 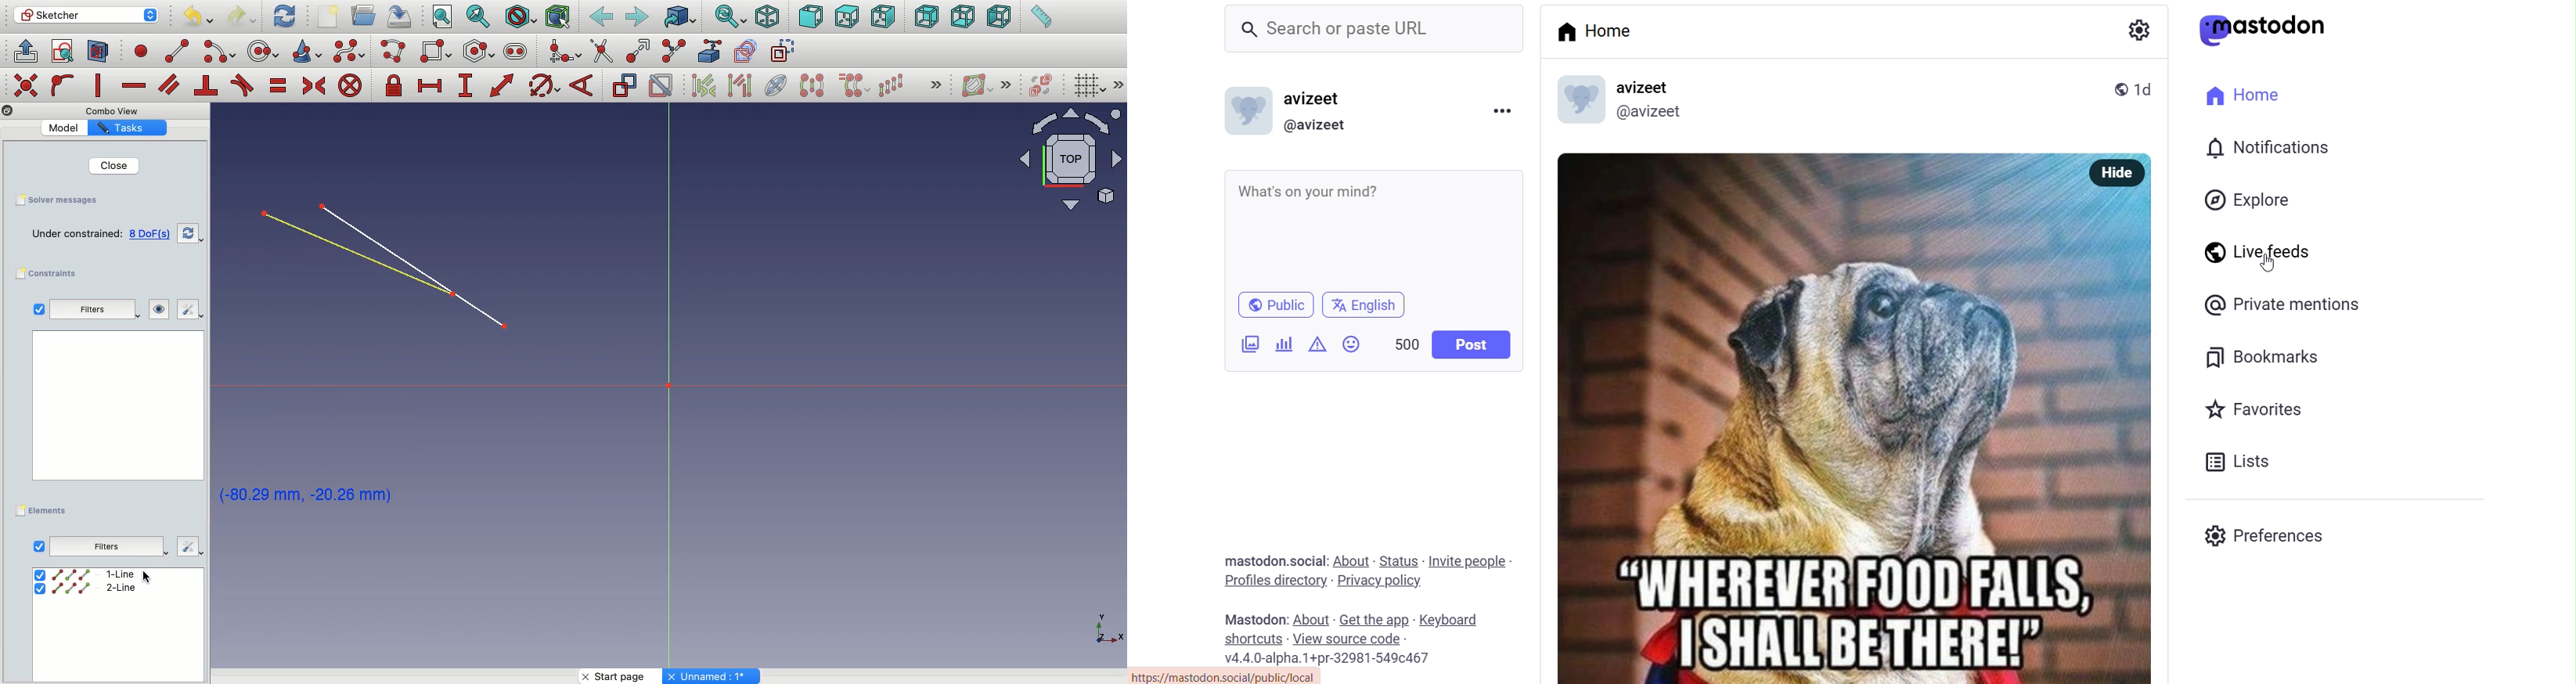 I want to click on short cuts, so click(x=1250, y=639).